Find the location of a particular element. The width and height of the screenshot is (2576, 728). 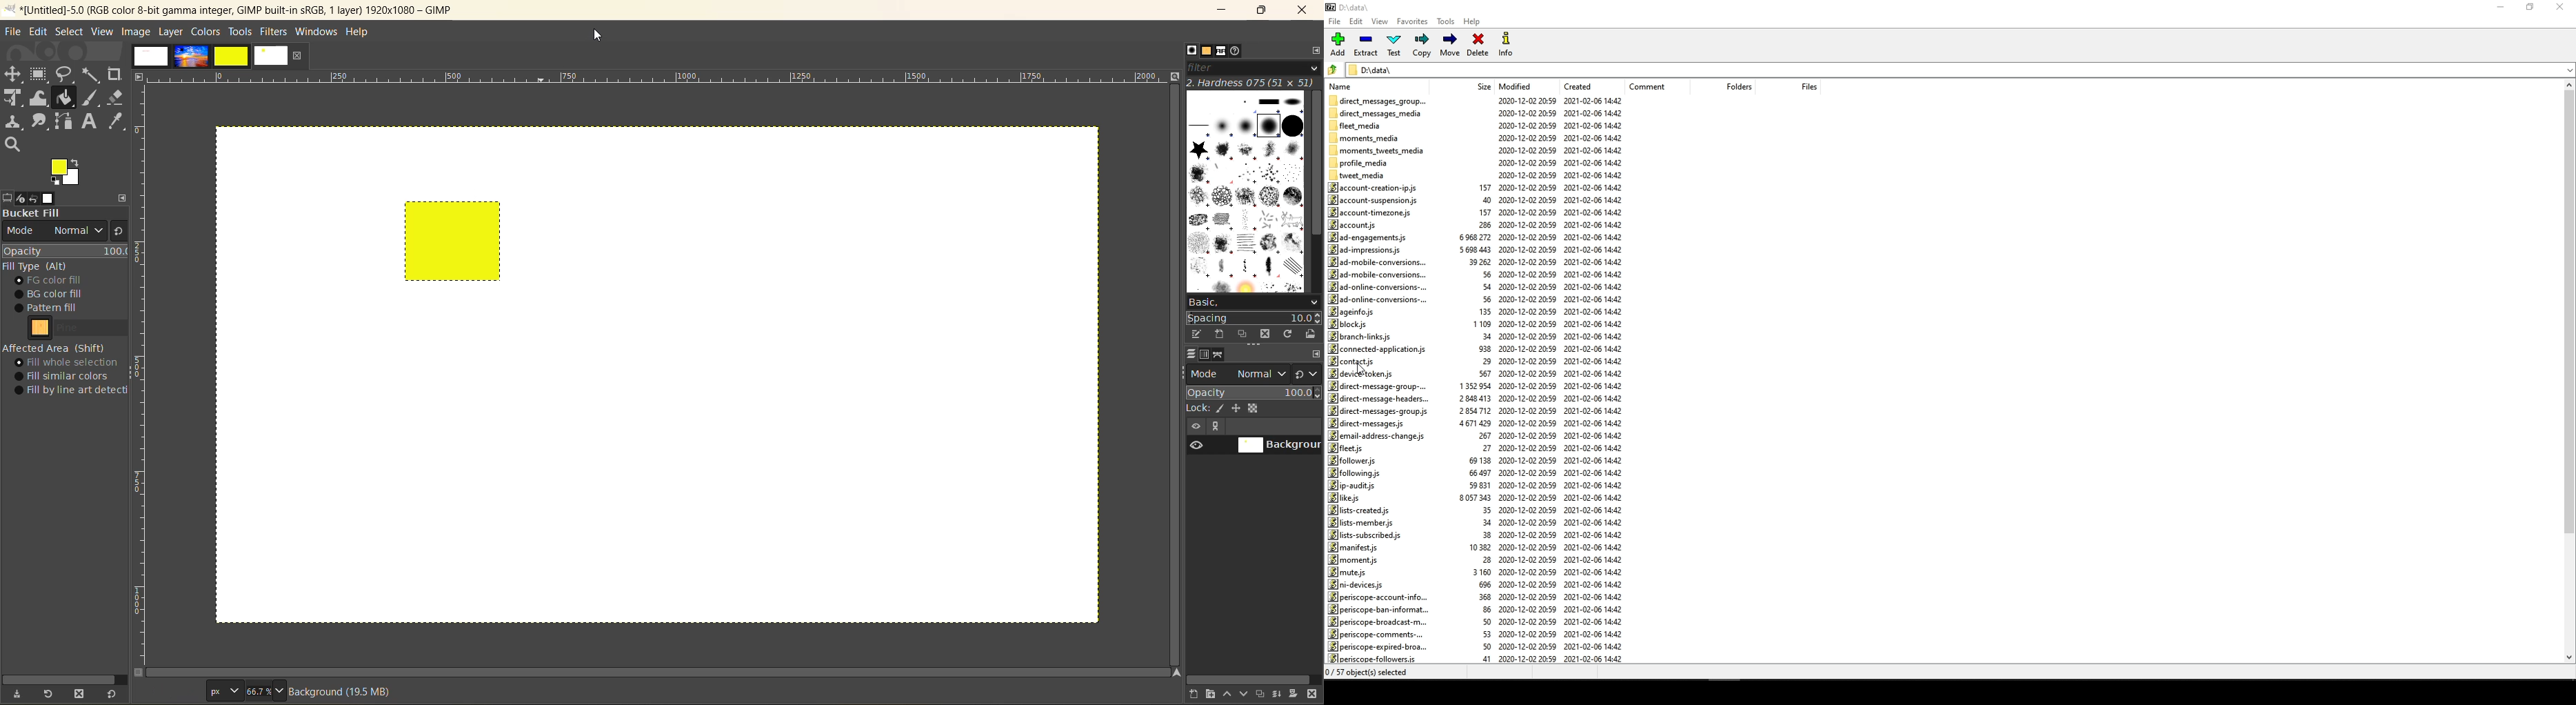

layer is located at coordinates (172, 32).